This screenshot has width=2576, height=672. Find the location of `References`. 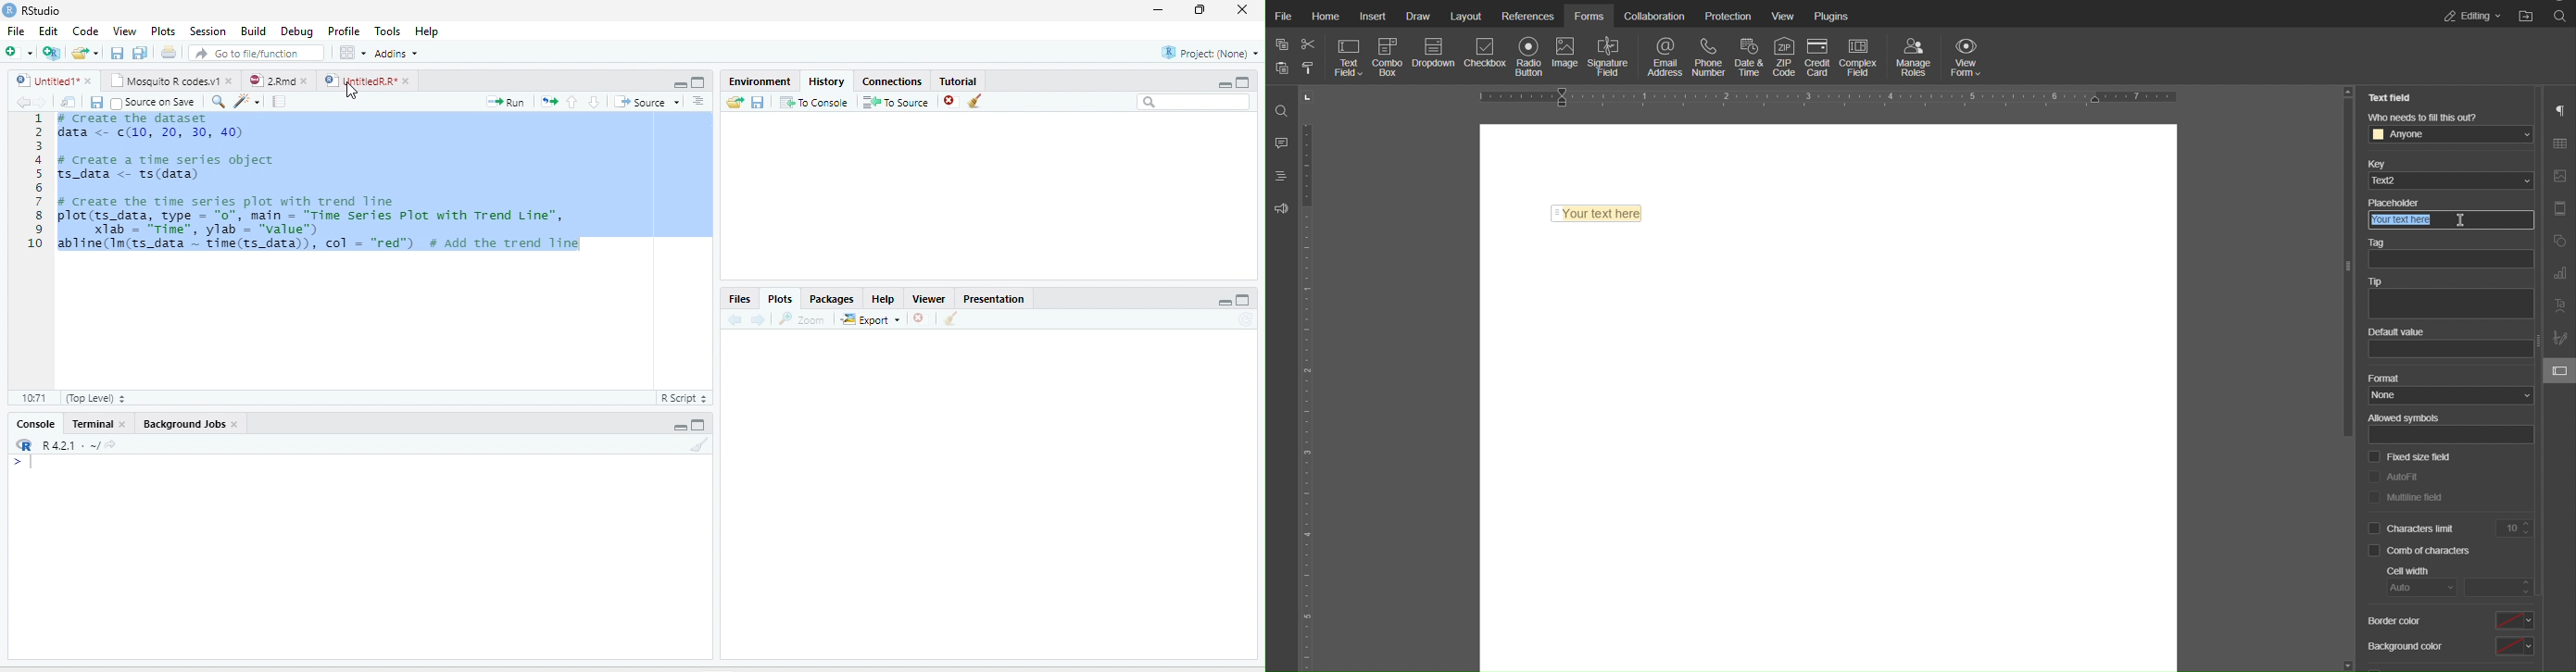

References is located at coordinates (1526, 17).